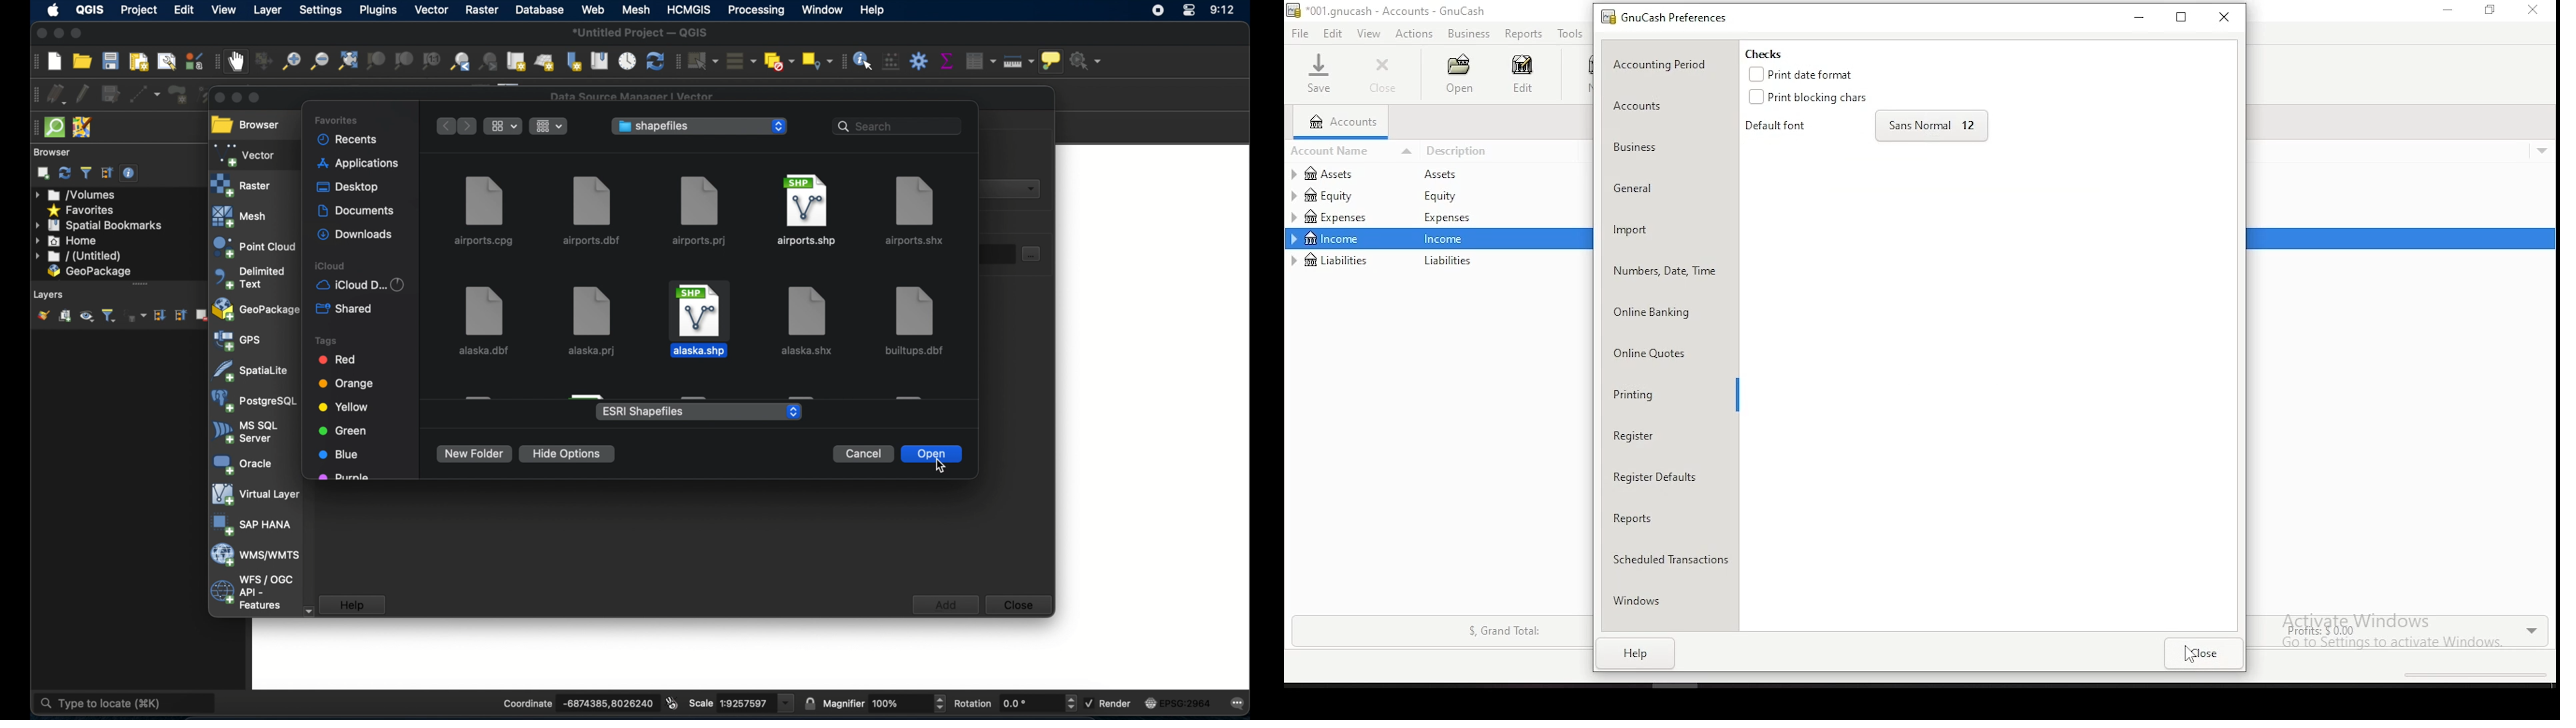 The image size is (2576, 728). I want to click on hide options, so click(566, 455).